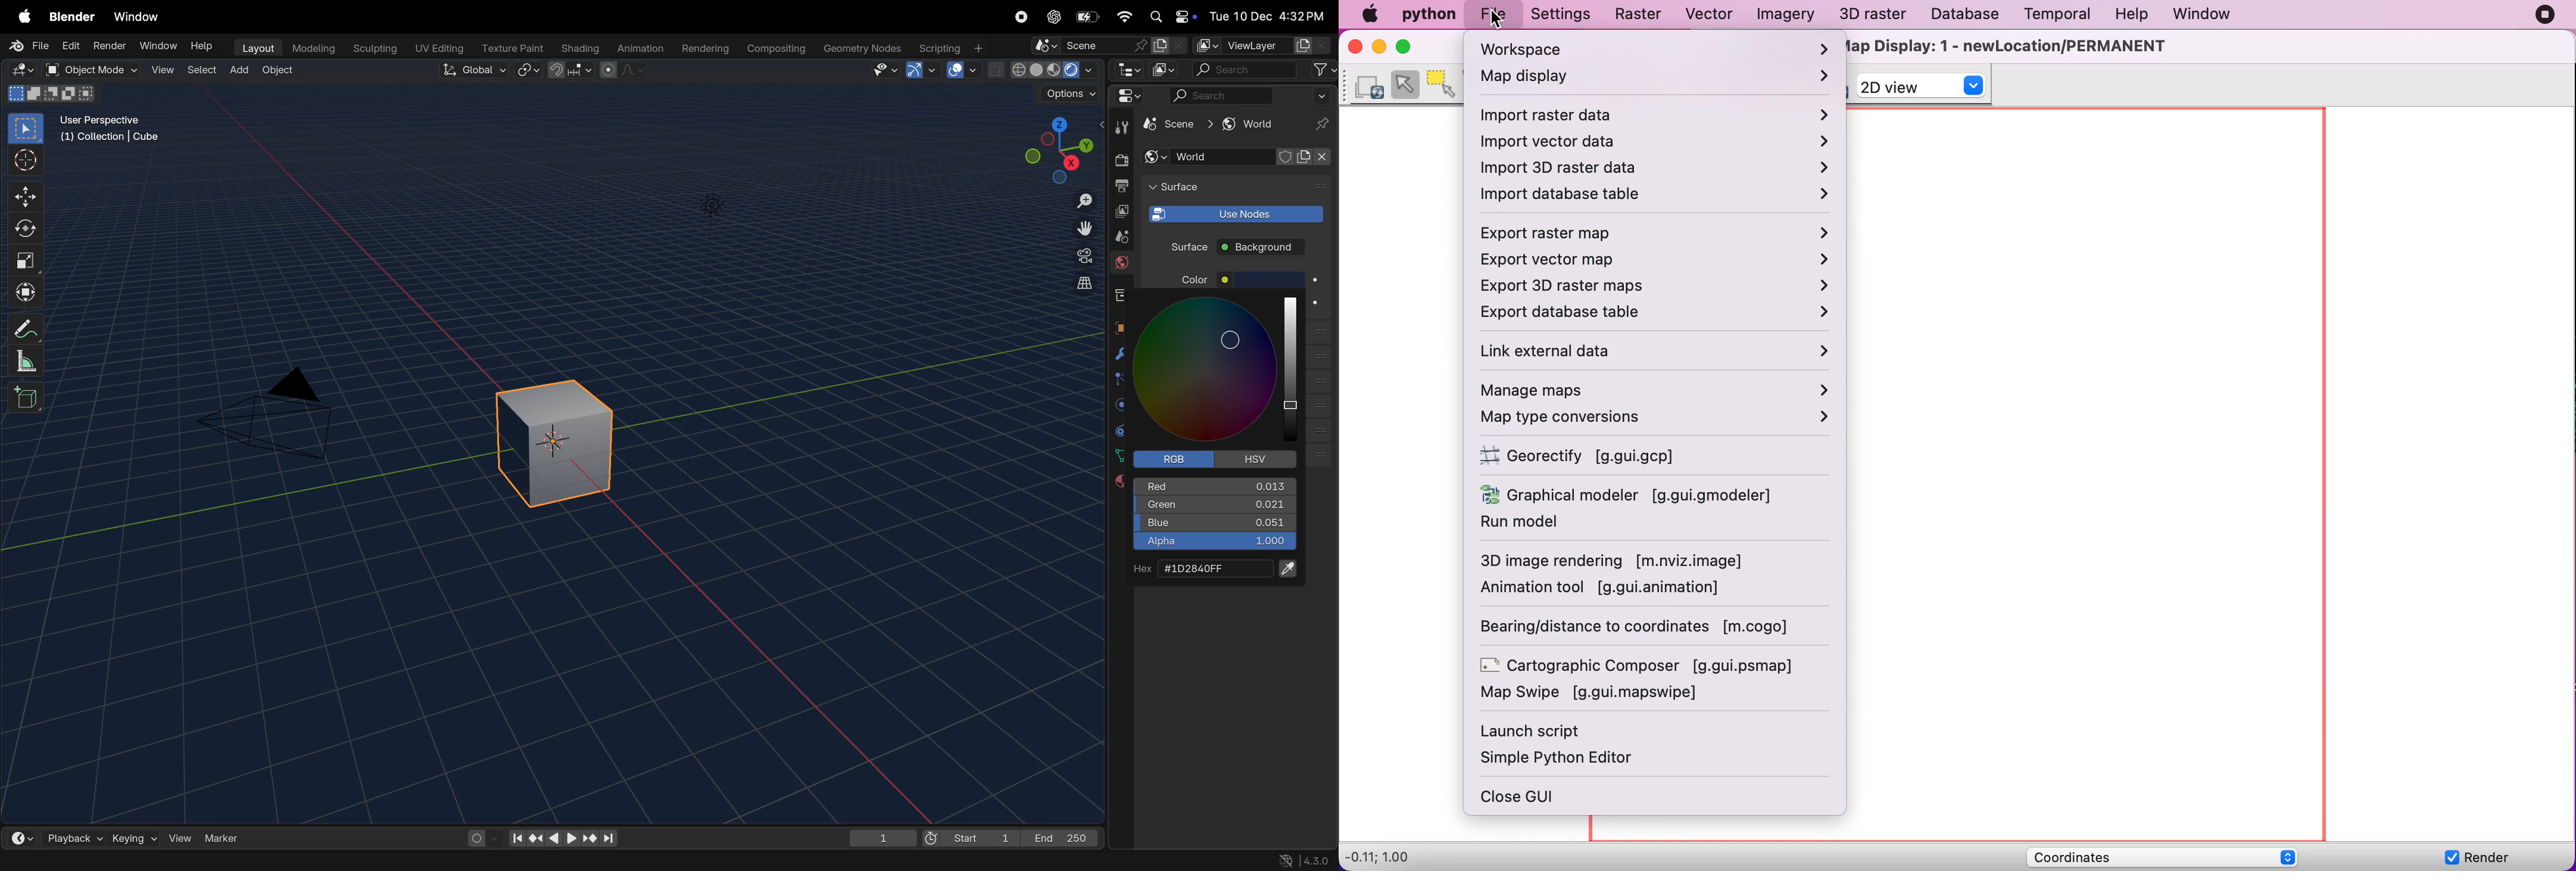  What do you see at coordinates (704, 48) in the screenshot?
I see `Rendering` at bounding box center [704, 48].